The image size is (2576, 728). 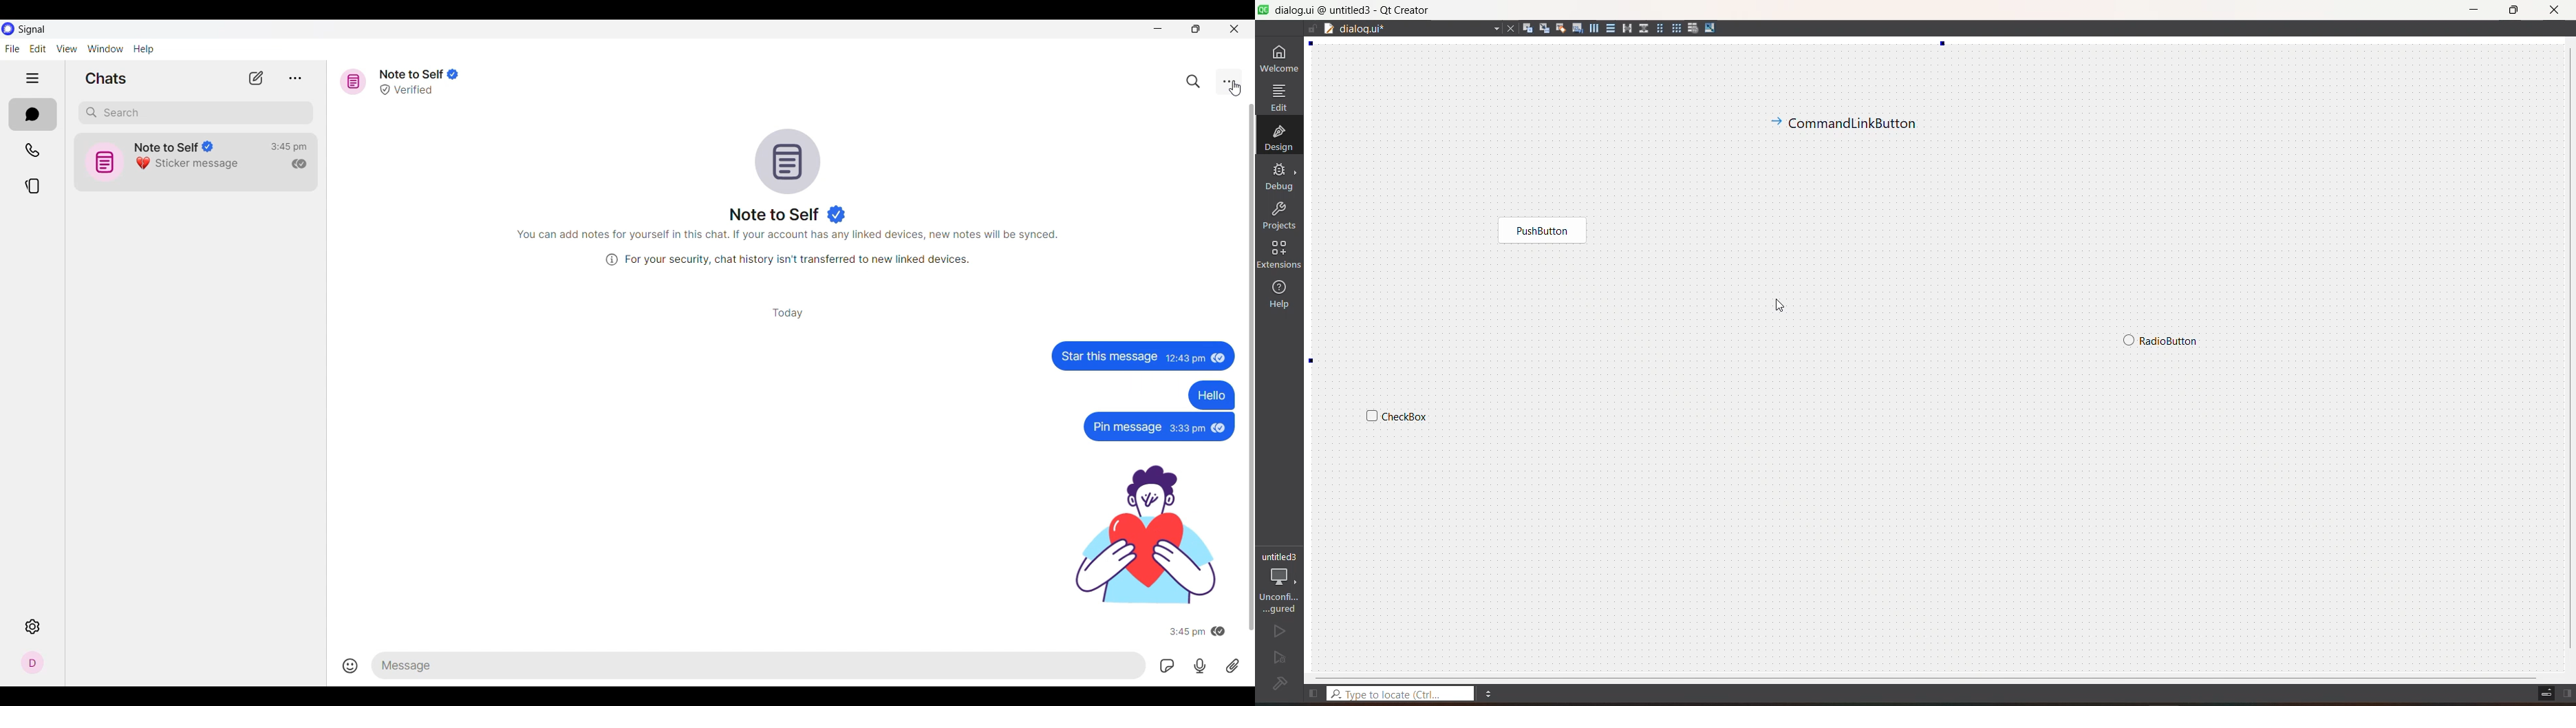 What do you see at coordinates (1220, 358) in the screenshot?
I see `seen` at bounding box center [1220, 358].